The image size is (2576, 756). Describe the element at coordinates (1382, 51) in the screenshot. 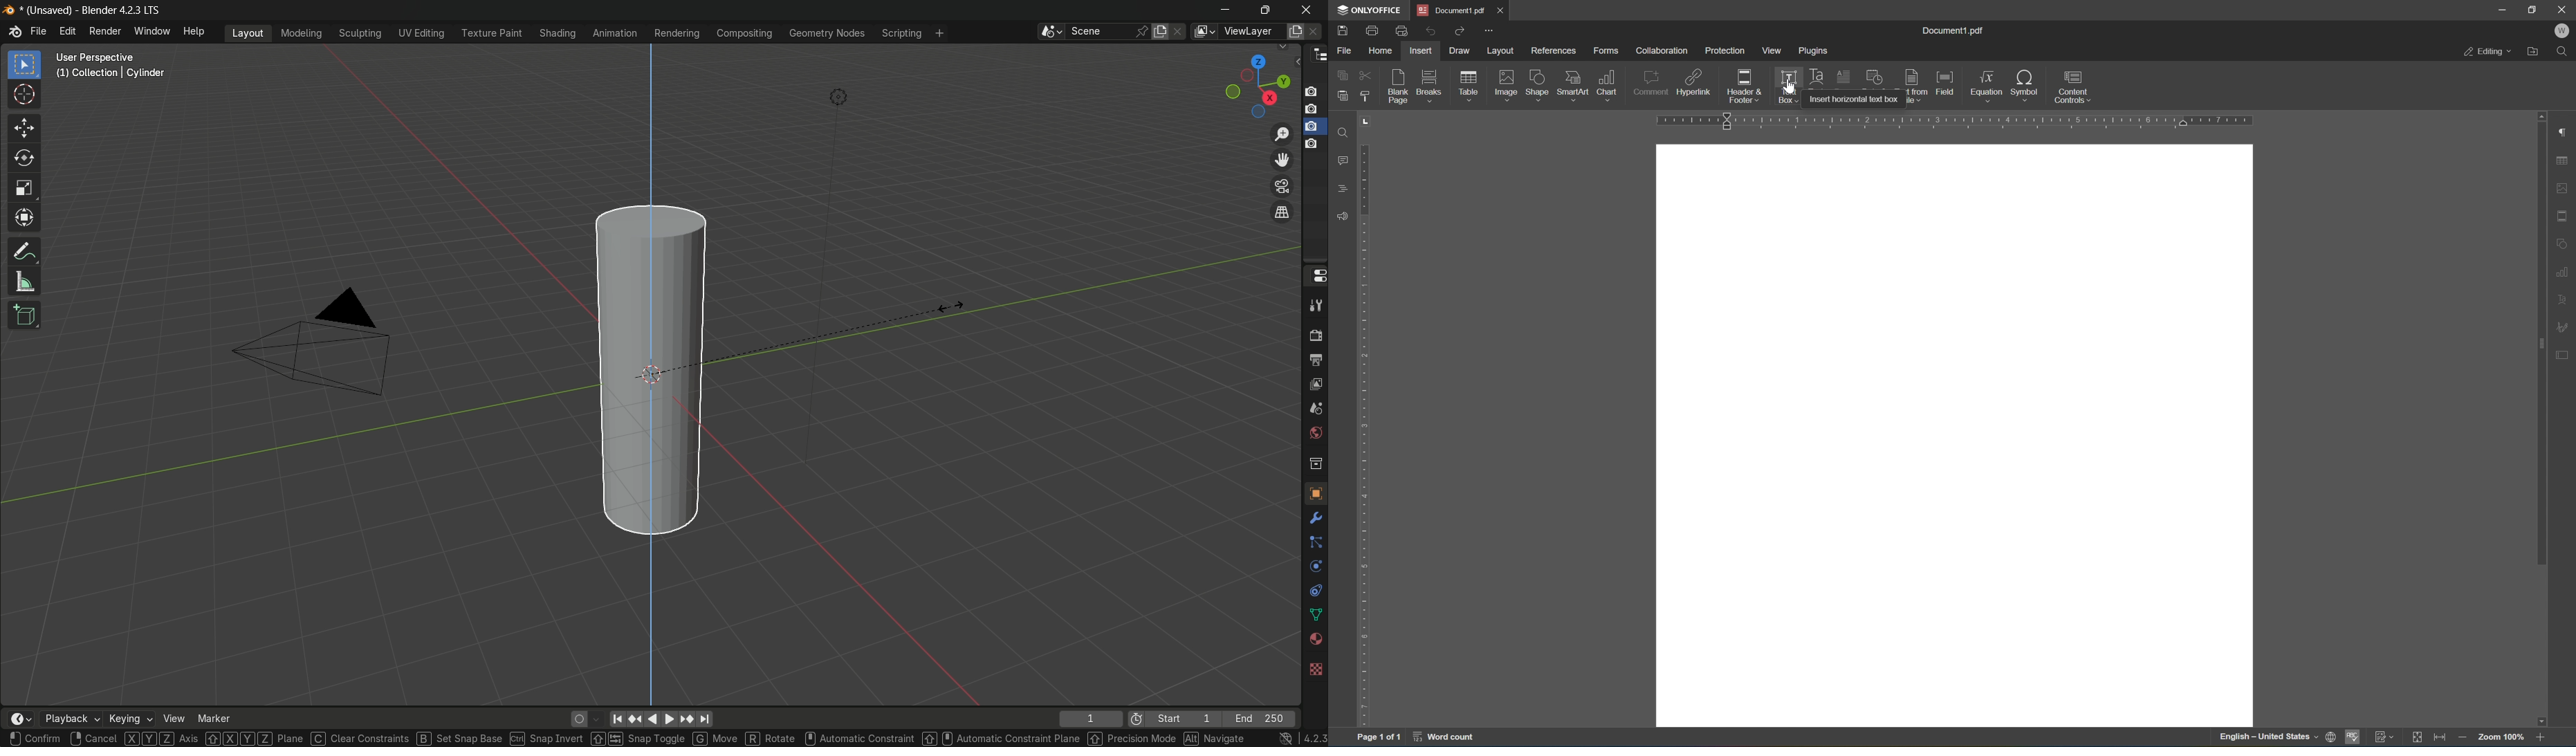

I see `home` at that location.